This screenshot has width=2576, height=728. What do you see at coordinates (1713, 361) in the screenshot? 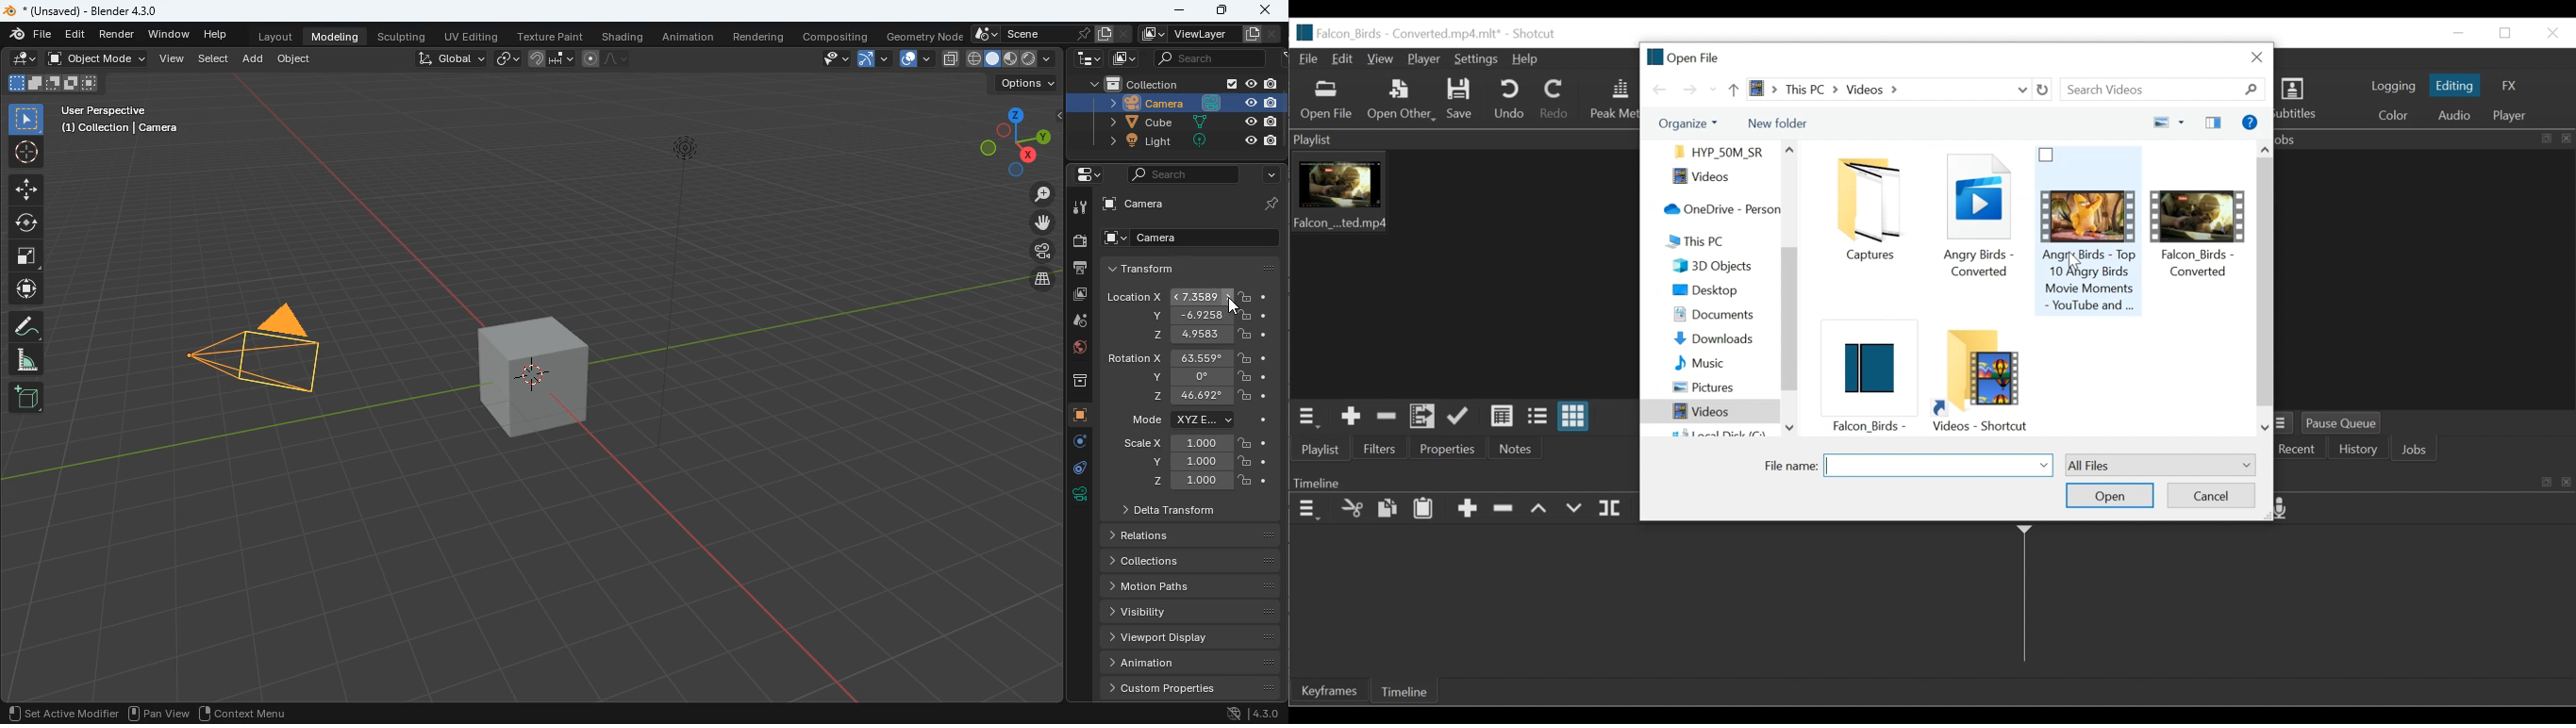
I see `Music` at bounding box center [1713, 361].